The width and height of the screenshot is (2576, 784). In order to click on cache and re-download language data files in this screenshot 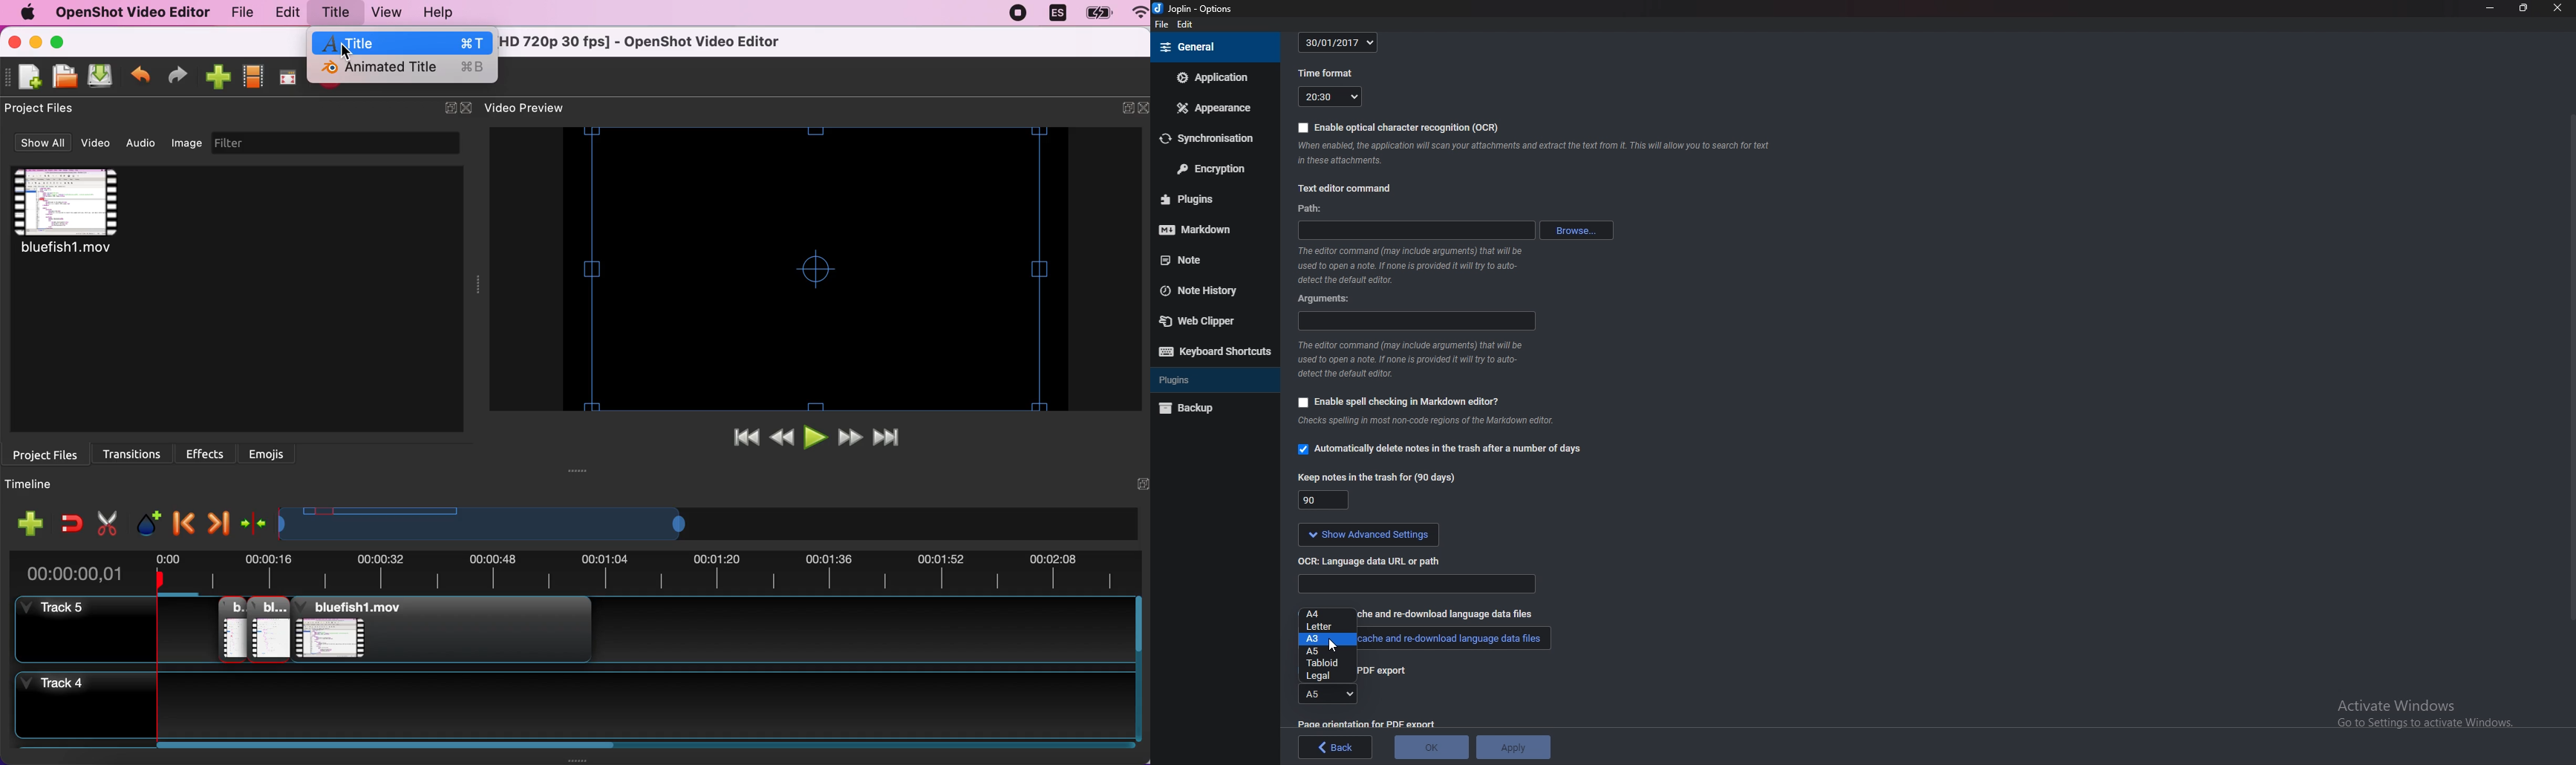, I will do `click(1461, 642)`.